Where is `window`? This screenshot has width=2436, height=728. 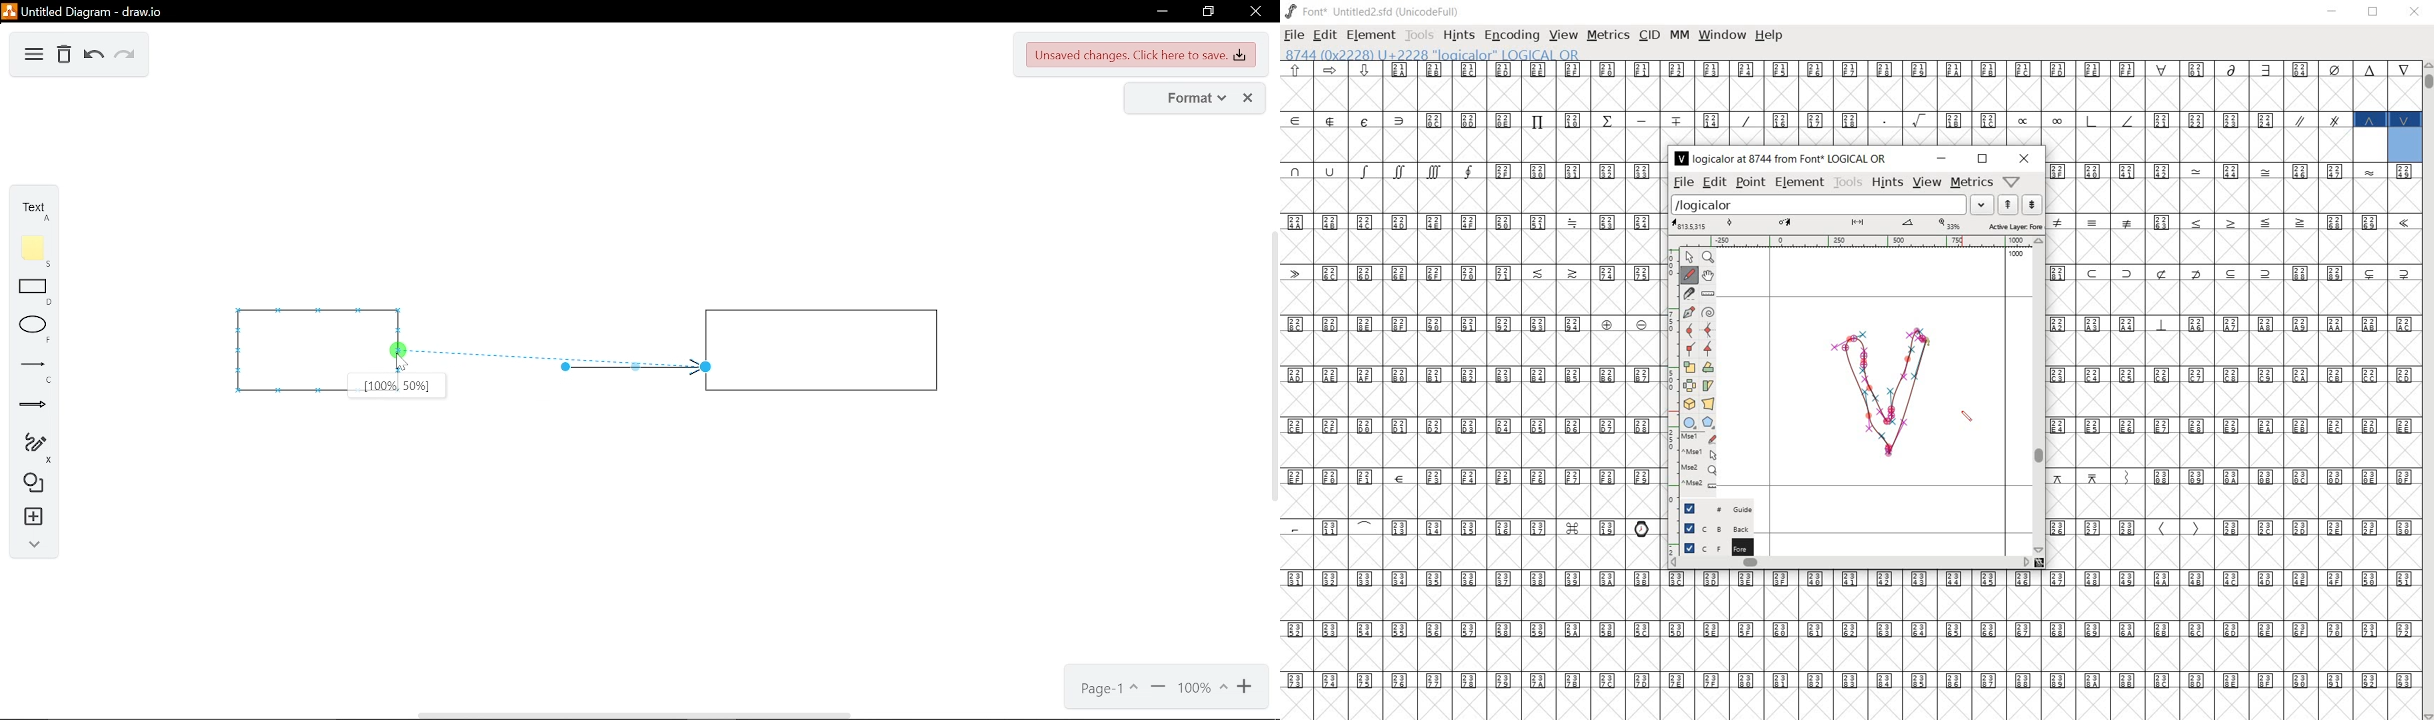 window is located at coordinates (1723, 36).